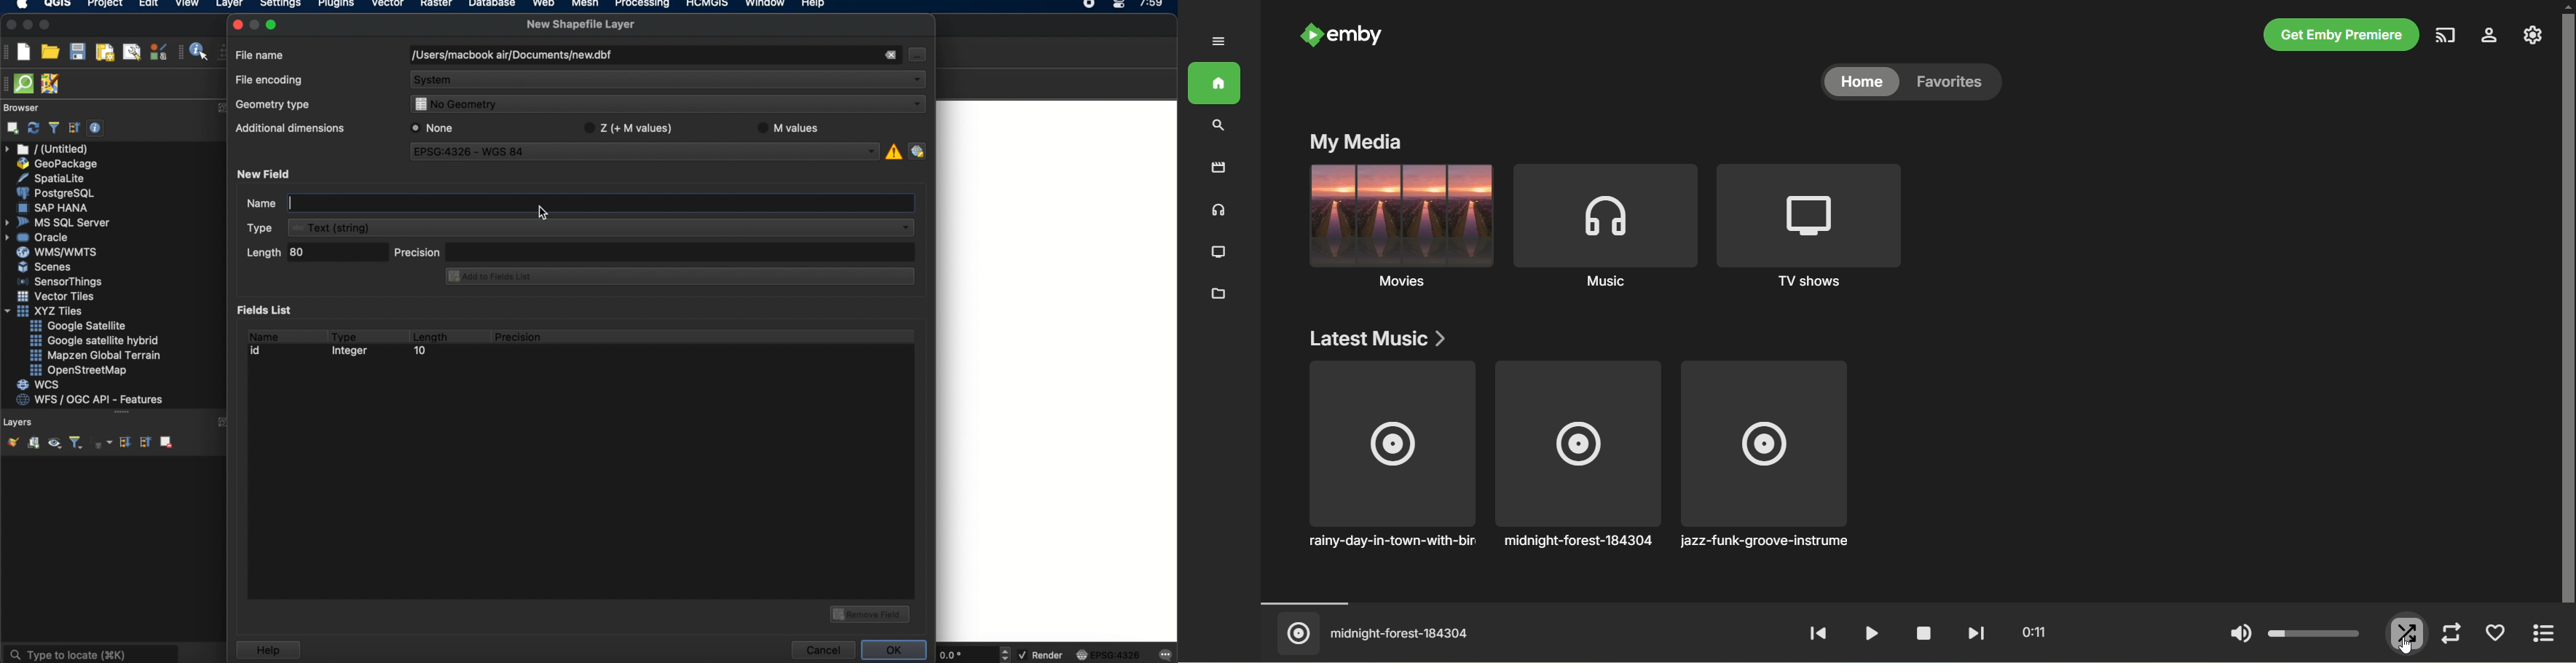  I want to click on was/ogc api- features, so click(90, 400).